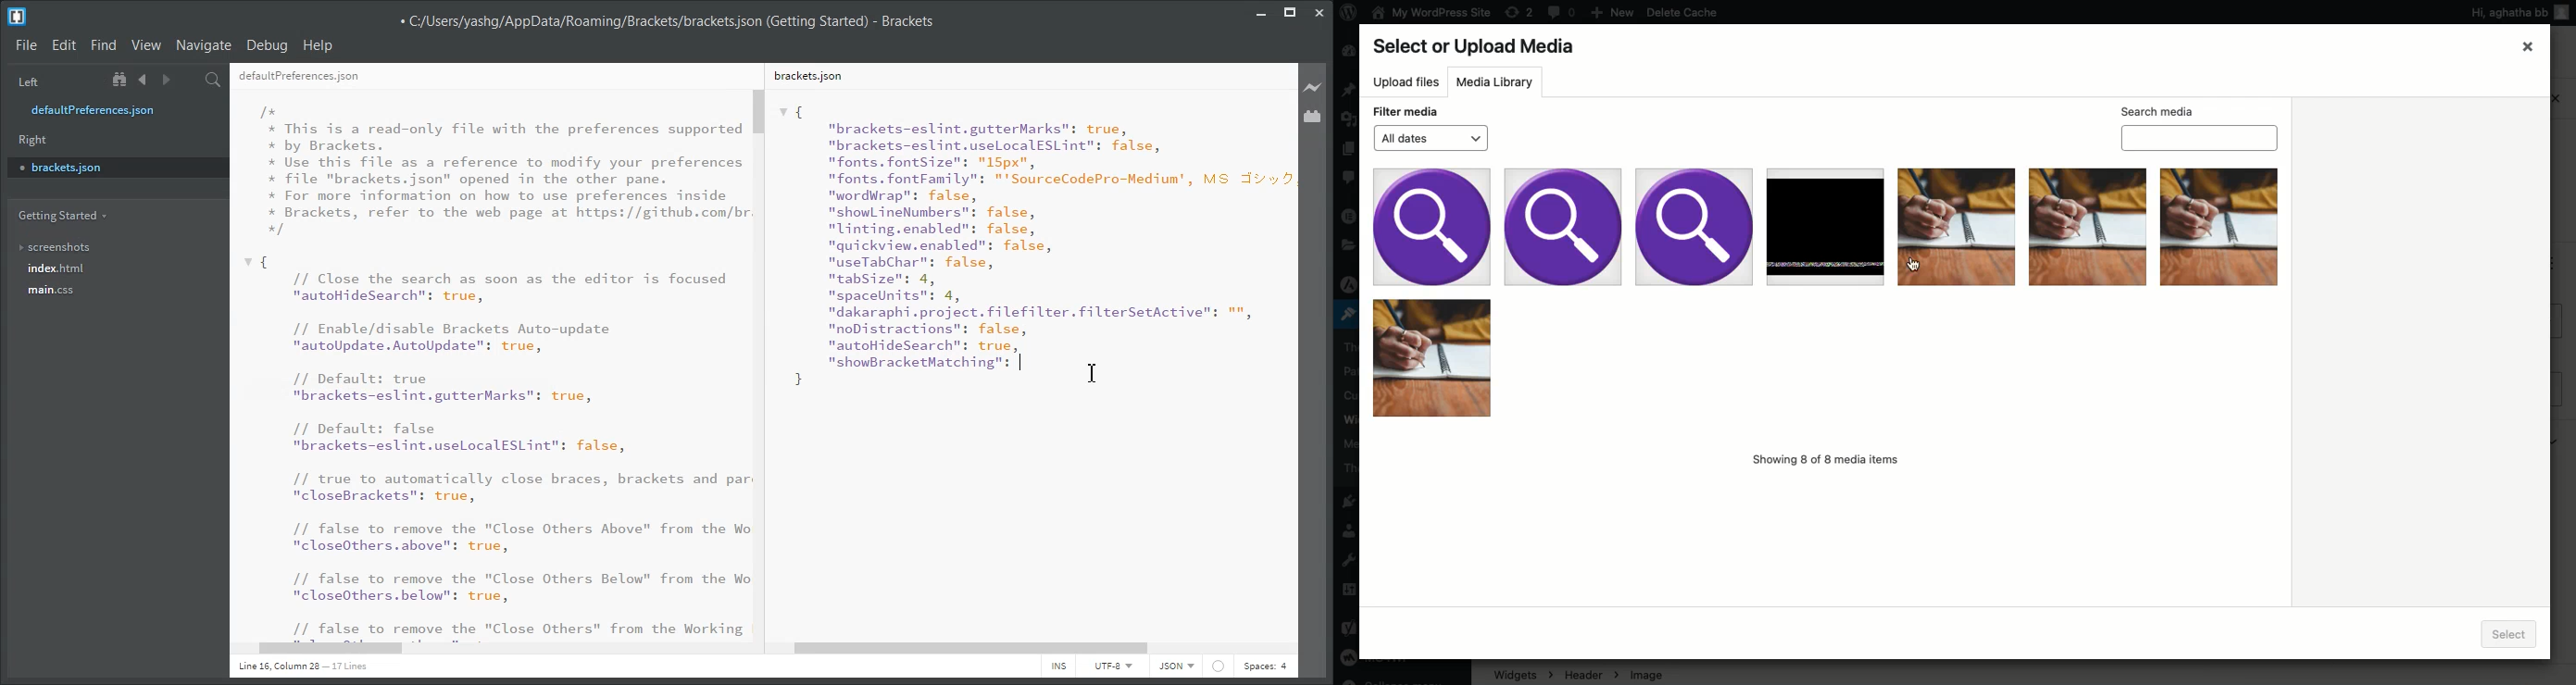  I want to click on Find, so click(104, 45).